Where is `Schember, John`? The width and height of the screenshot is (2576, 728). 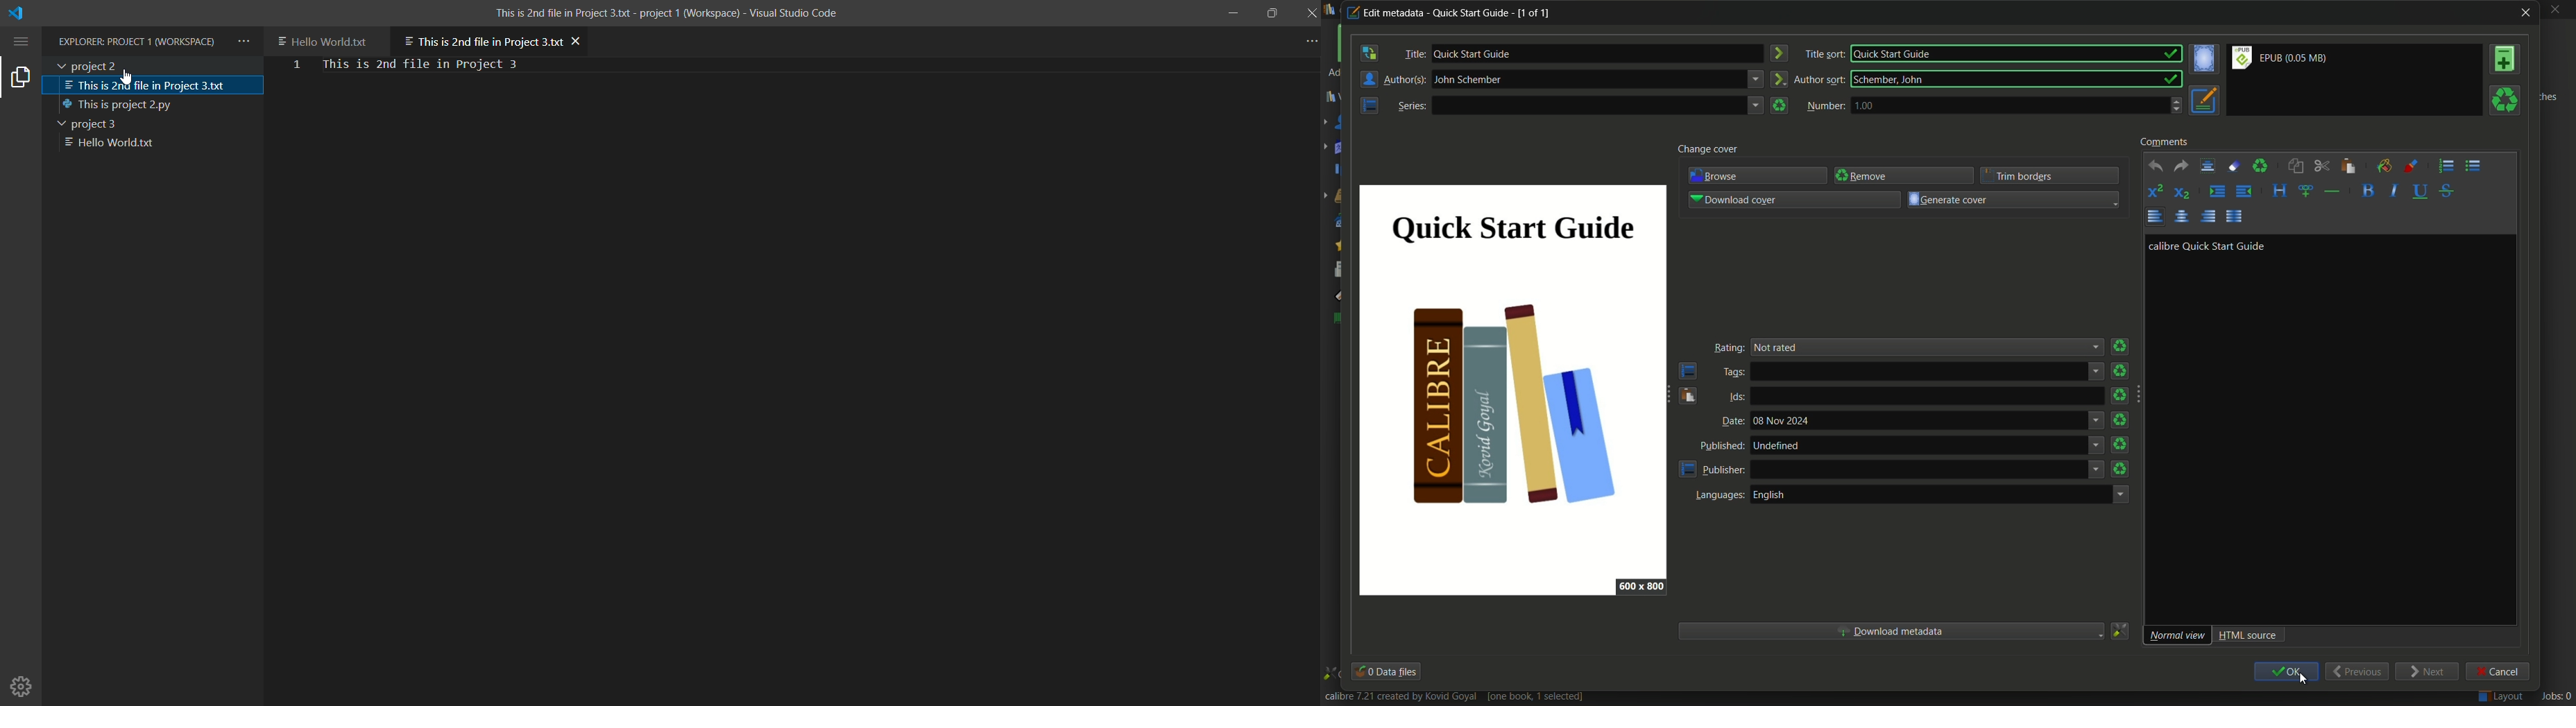 Schember, John is located at coordinates (2016, 80).